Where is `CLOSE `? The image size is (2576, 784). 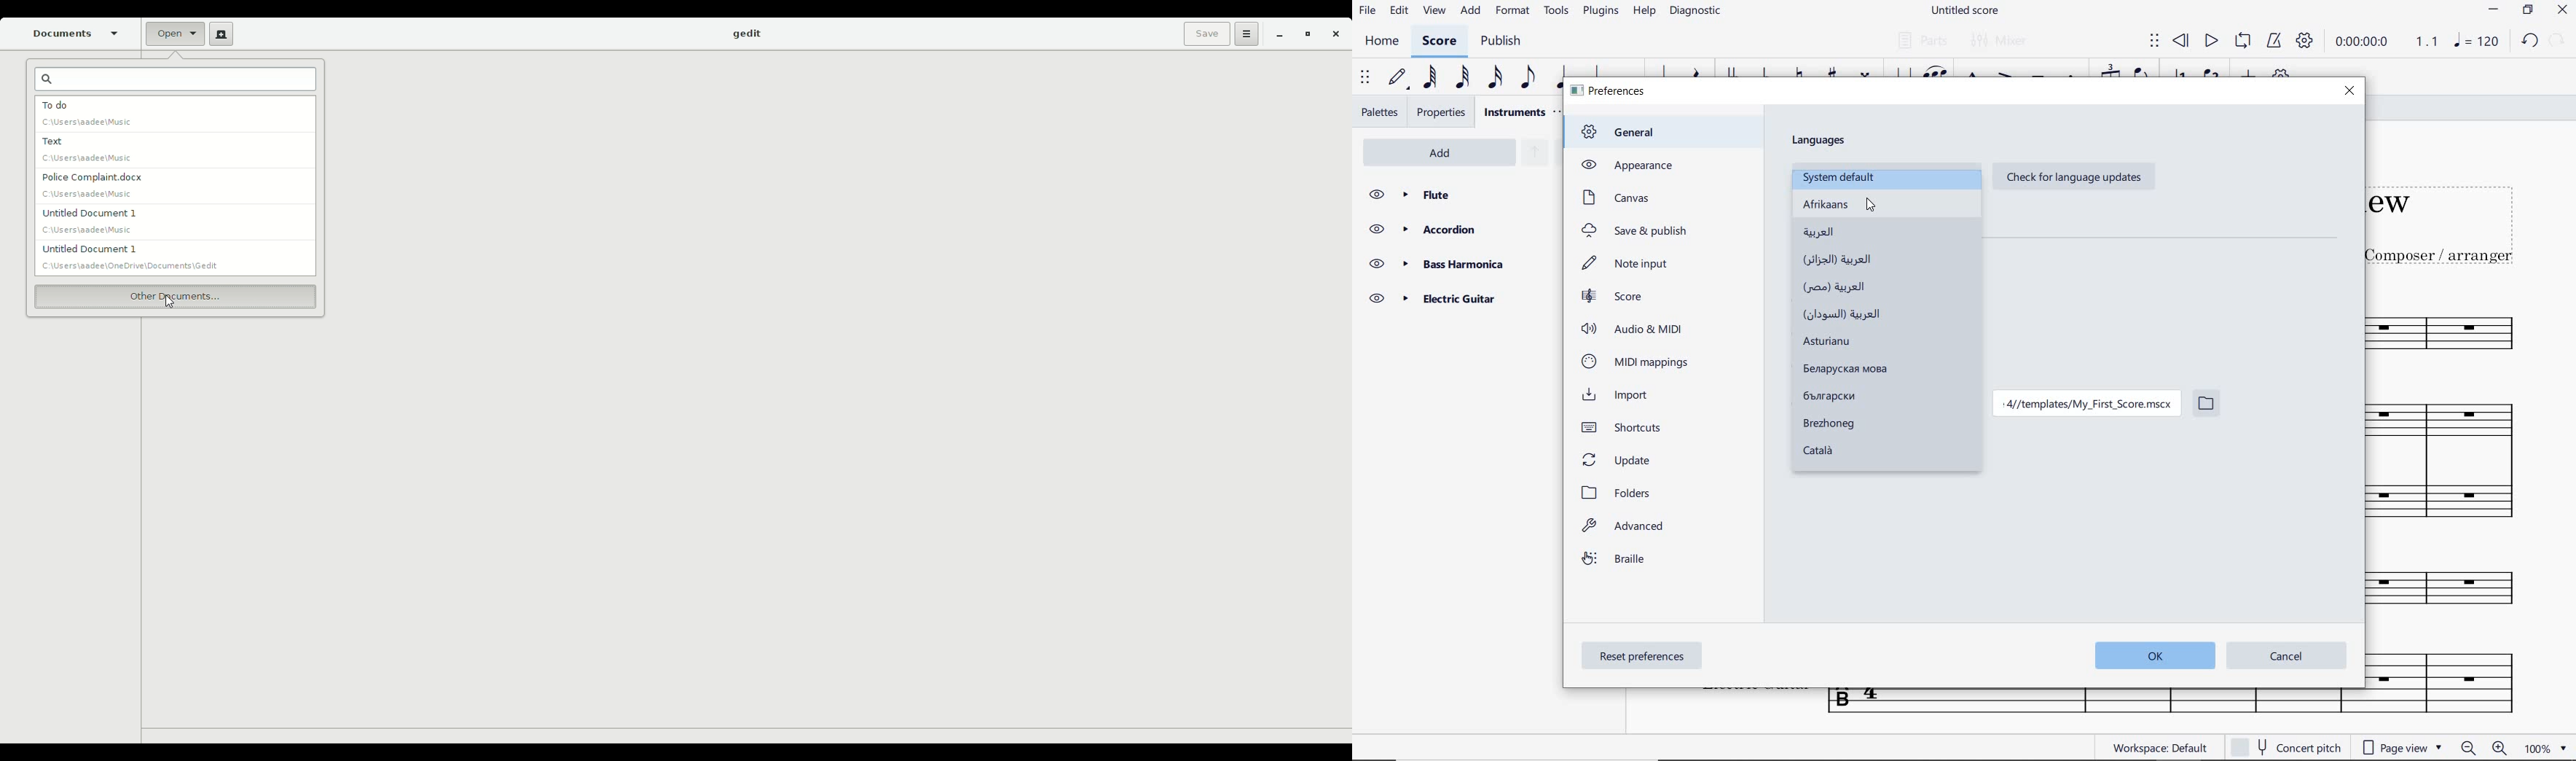 CLOSE  is located at coordinates (2564, 12).